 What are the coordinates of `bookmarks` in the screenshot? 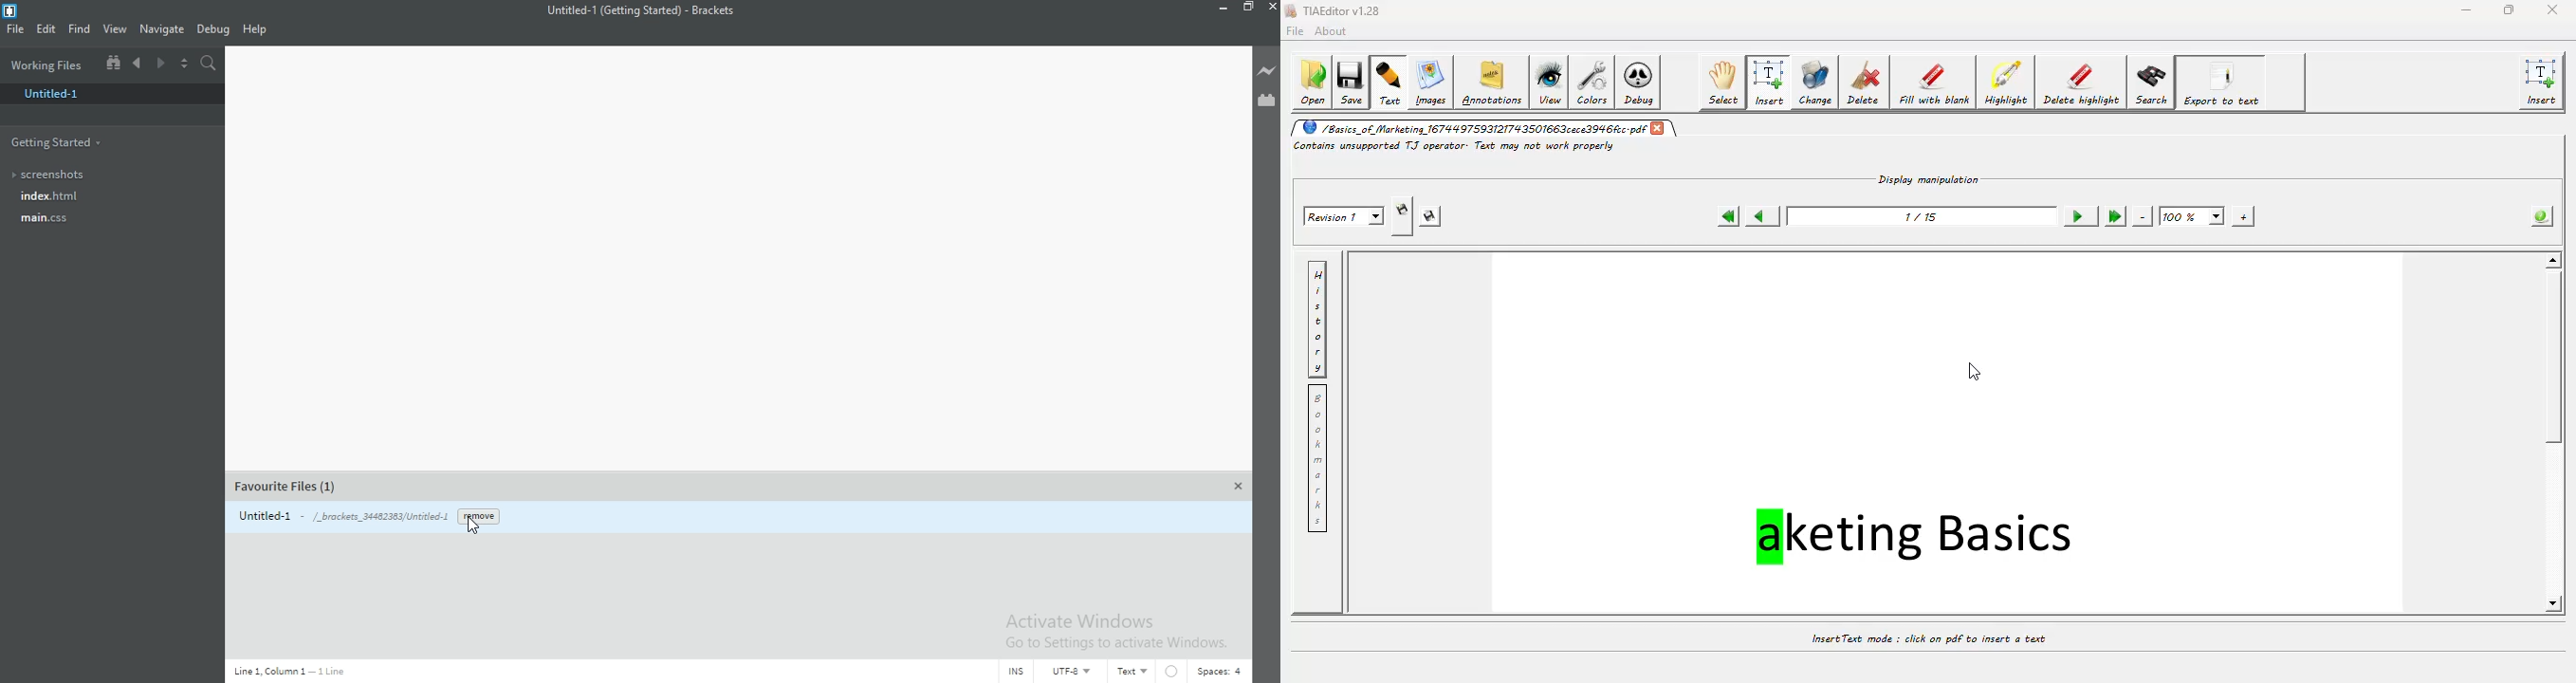 It's located at (1319, 459).